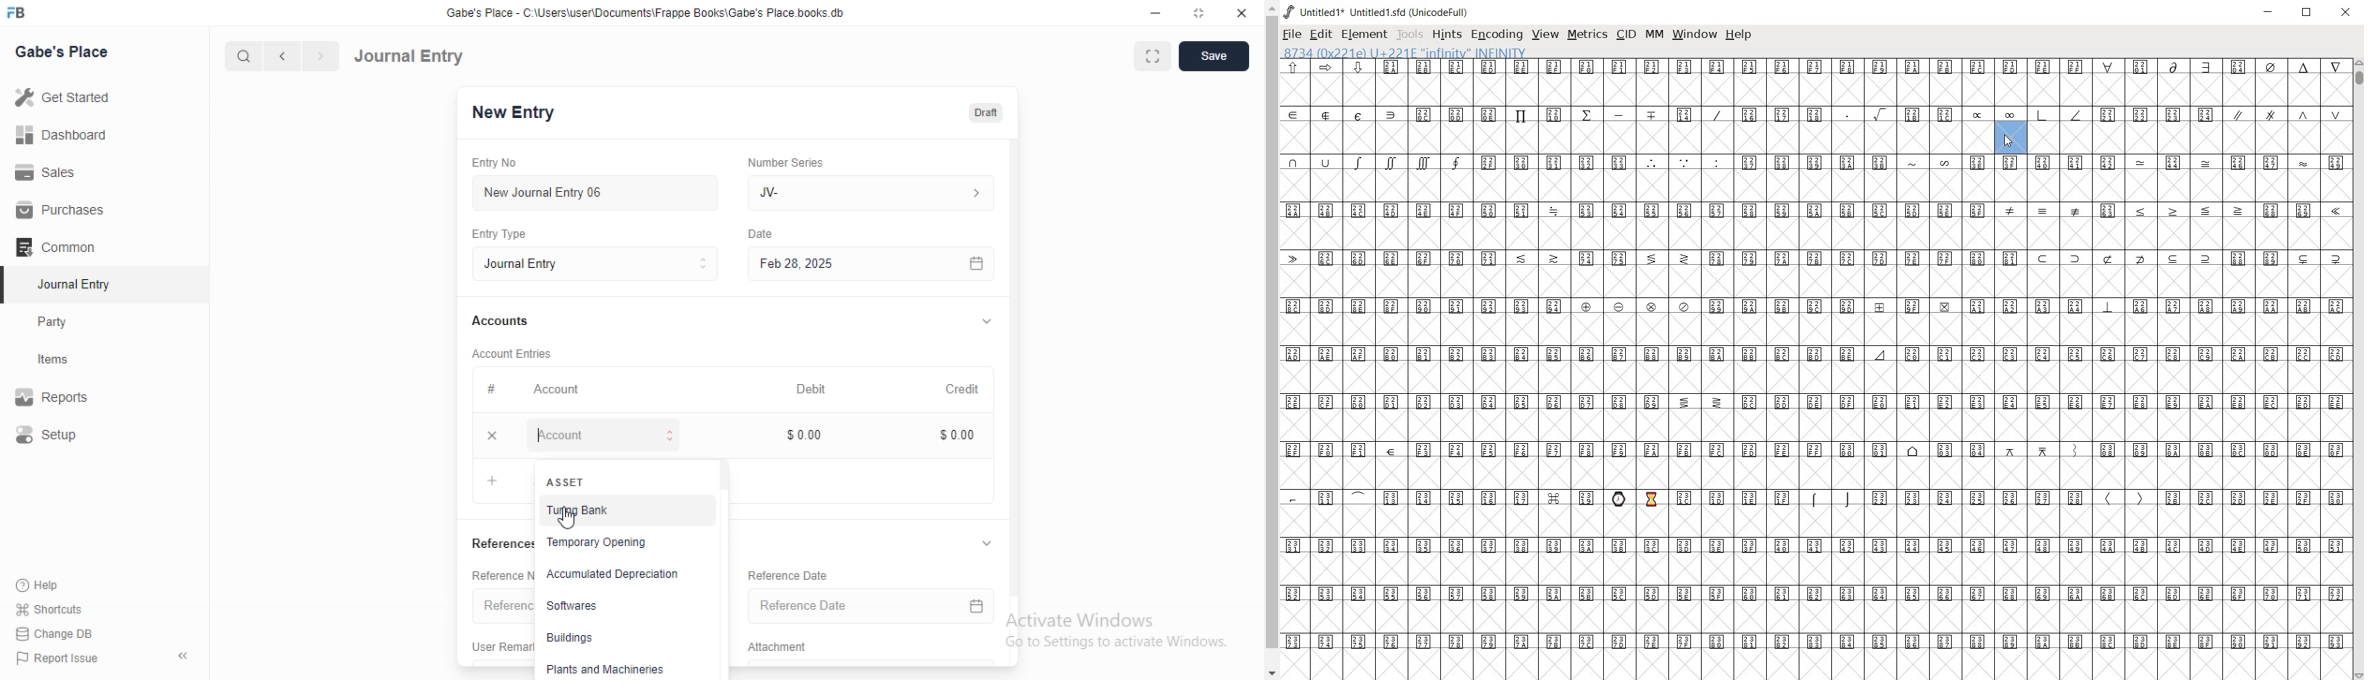  Describe the element at coordinates (1589, 34) in the screenshot. I see `metrics` at that location.